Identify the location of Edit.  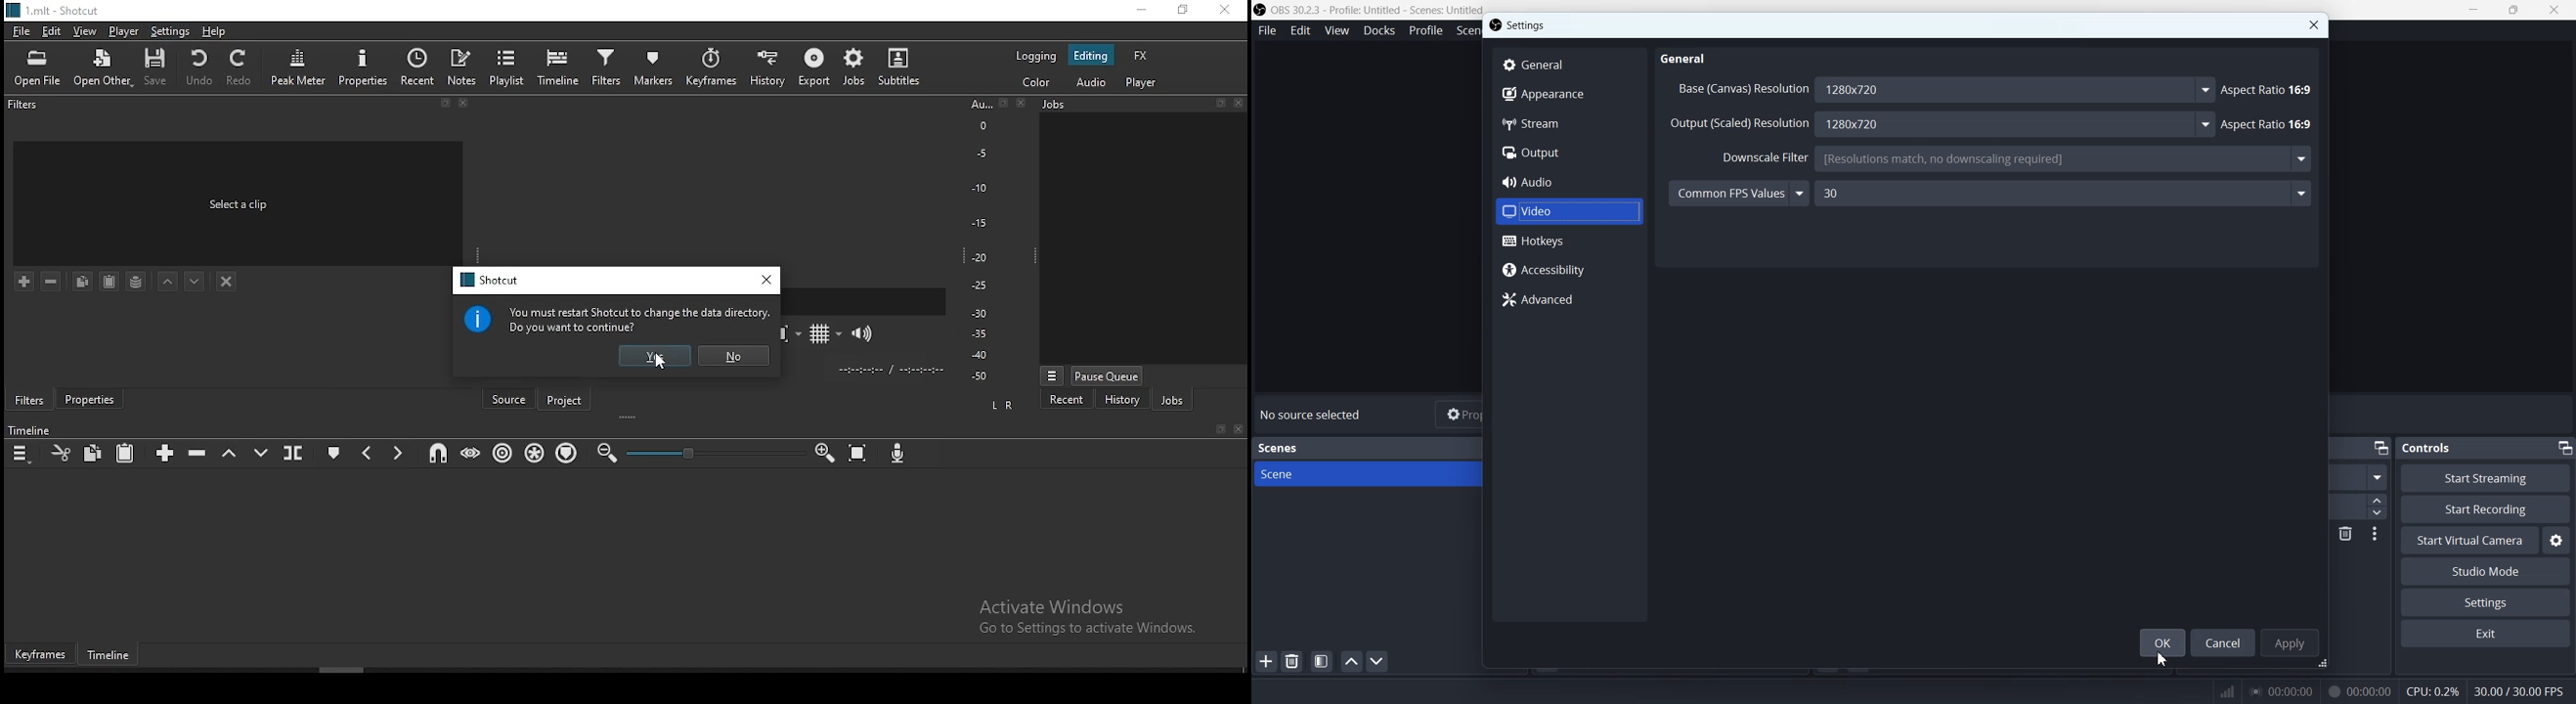
(1302, 32).